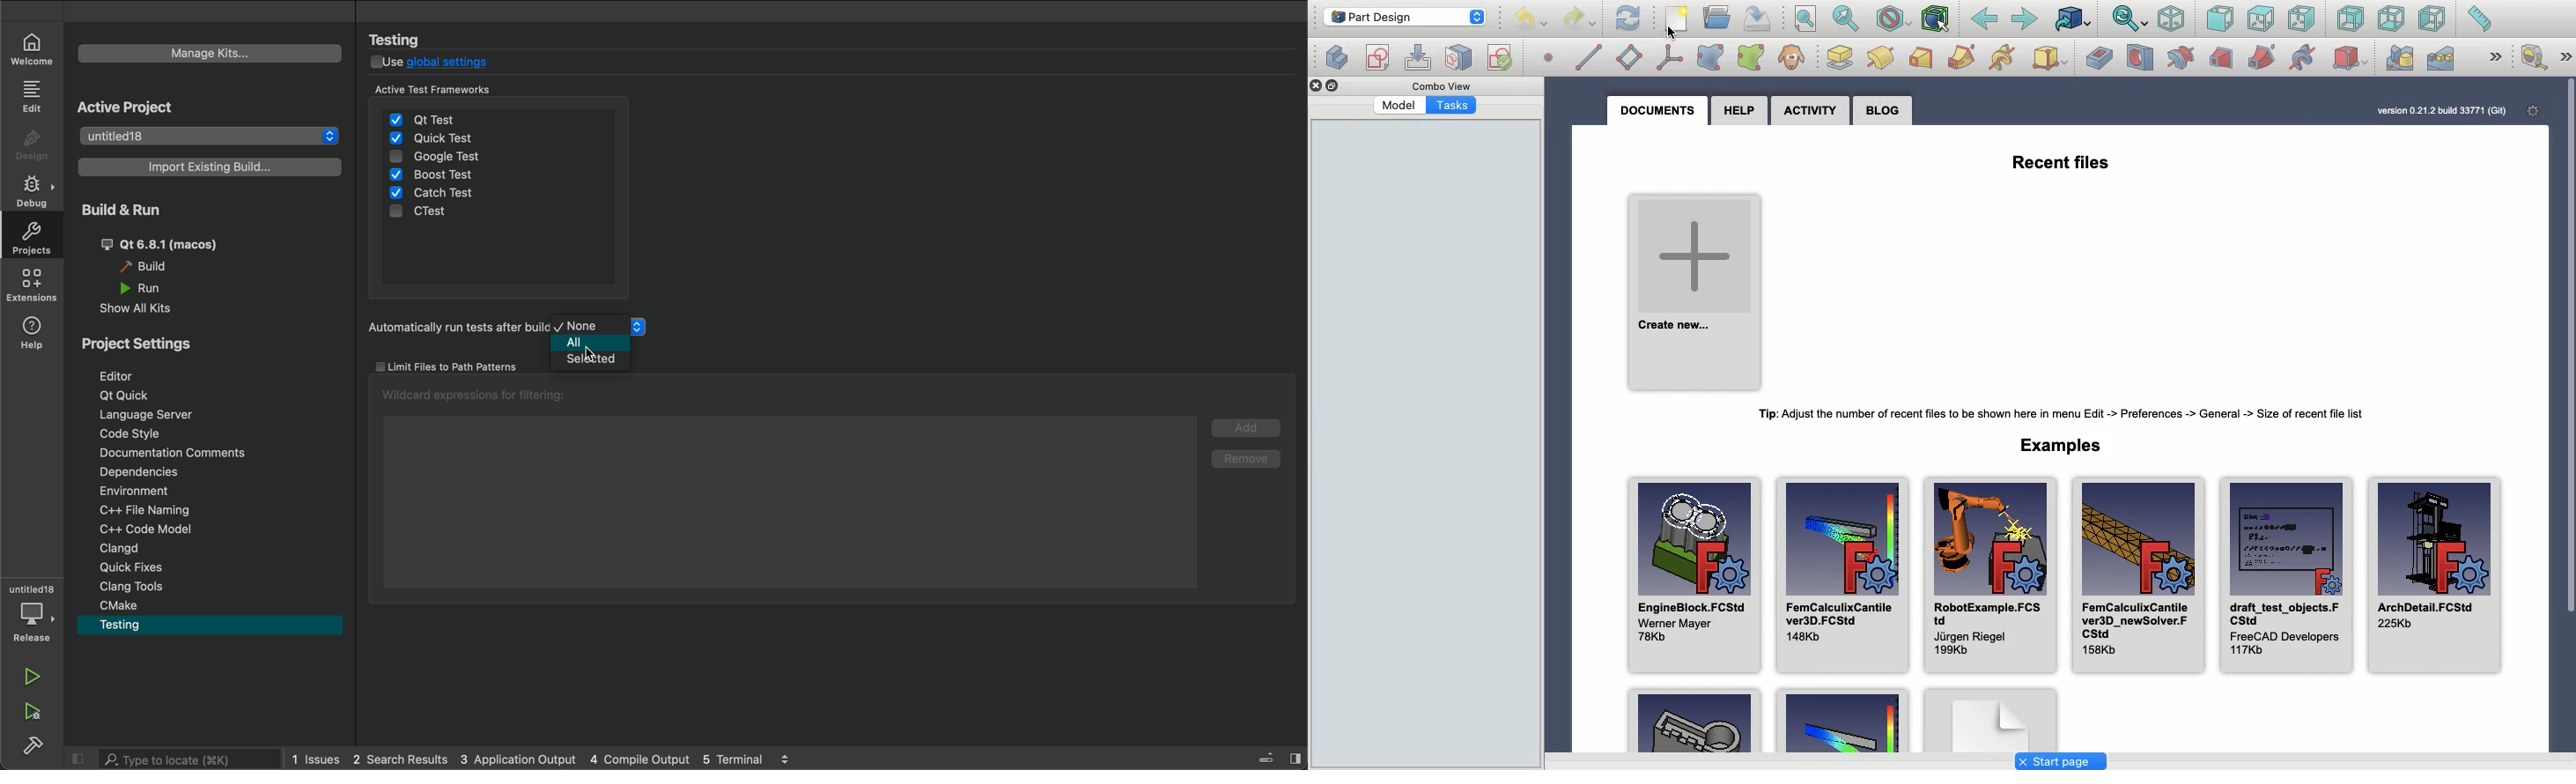 Image resolution: width=2576 pixels, height=784 pixels. Describe the element at coordinates (1248, 426) in the screenshot. I see `add` at that location.